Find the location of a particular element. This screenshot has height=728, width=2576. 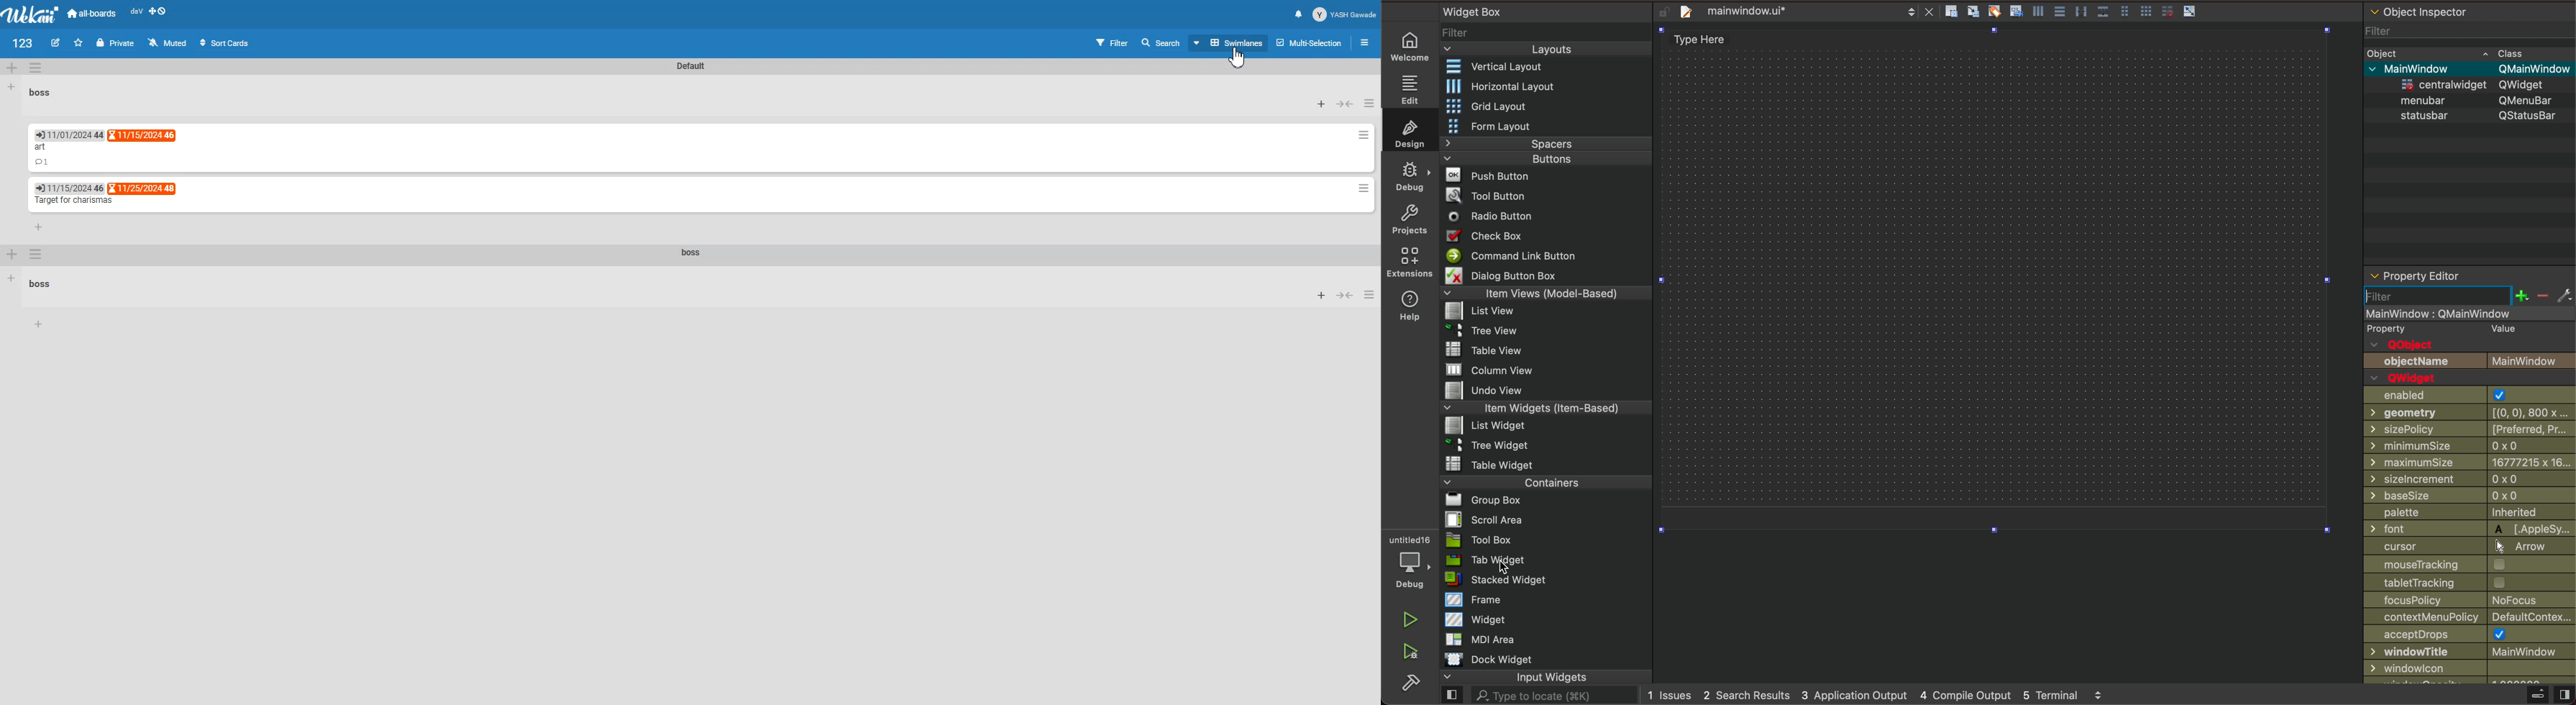

Text is located at coordinates (40, 148).